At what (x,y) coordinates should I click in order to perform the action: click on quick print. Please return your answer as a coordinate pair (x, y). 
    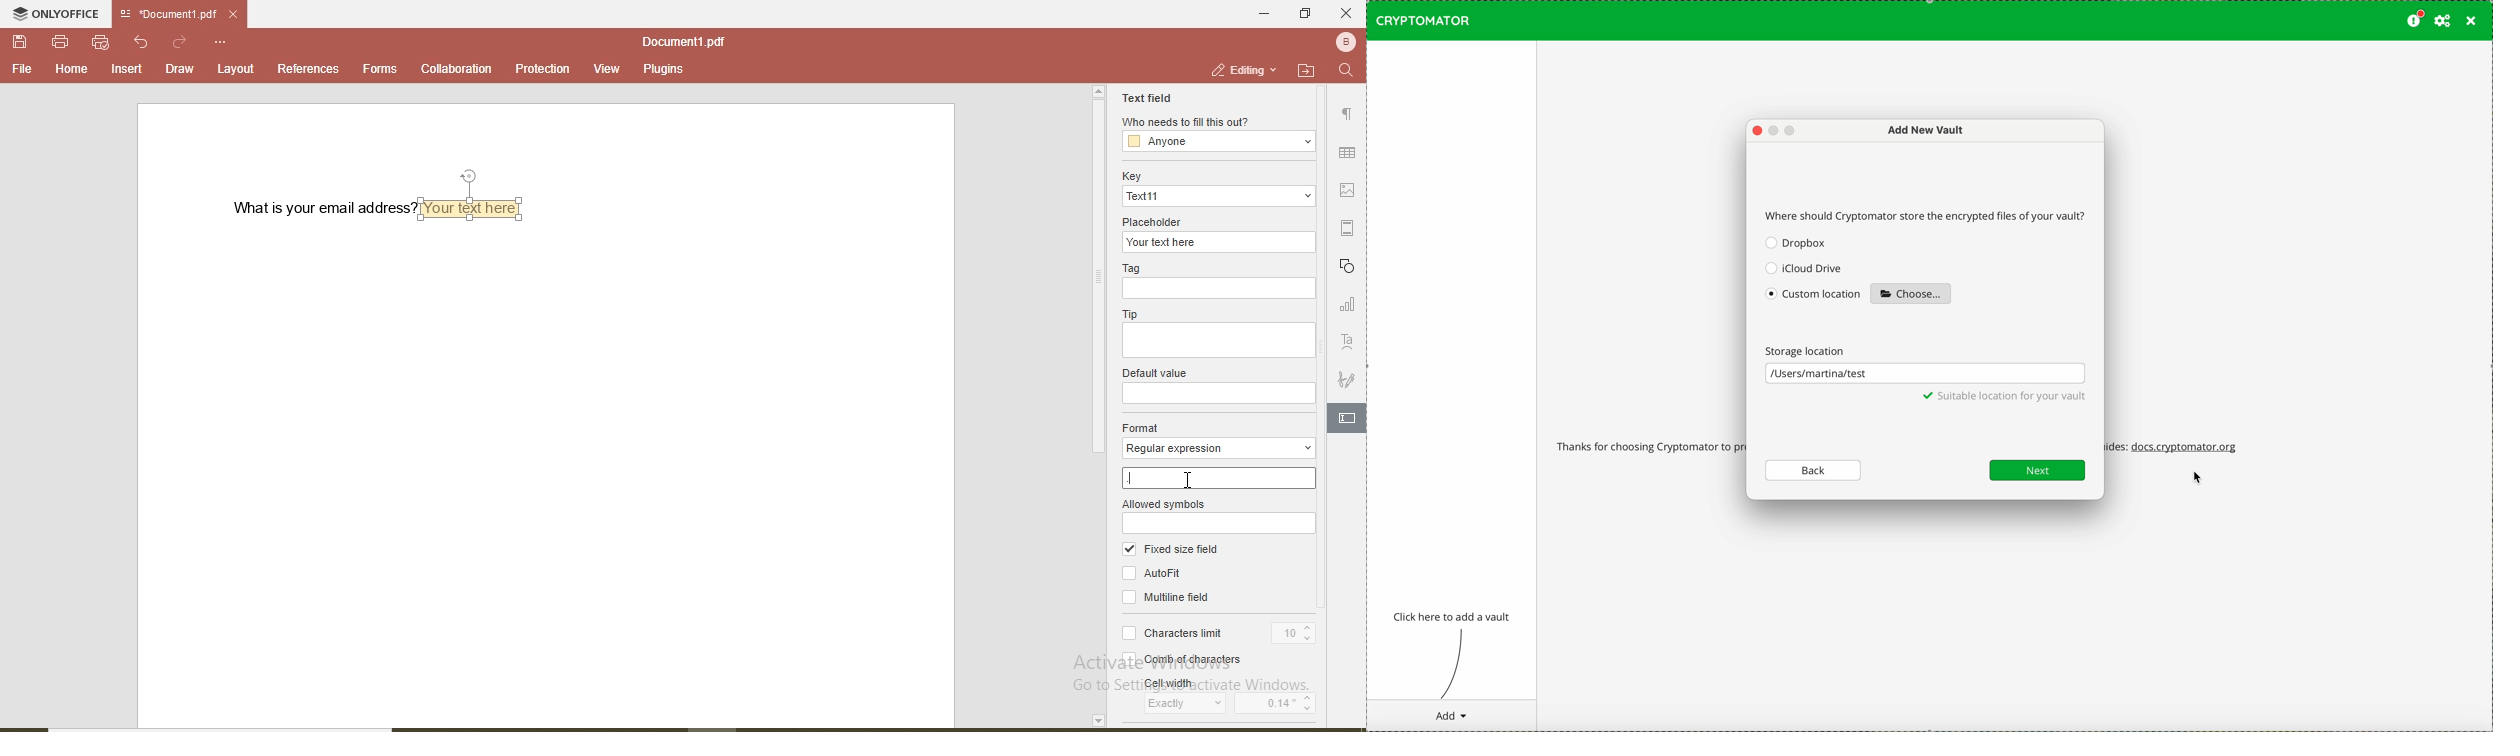
    Looking at the image, I should click on (101, 42).